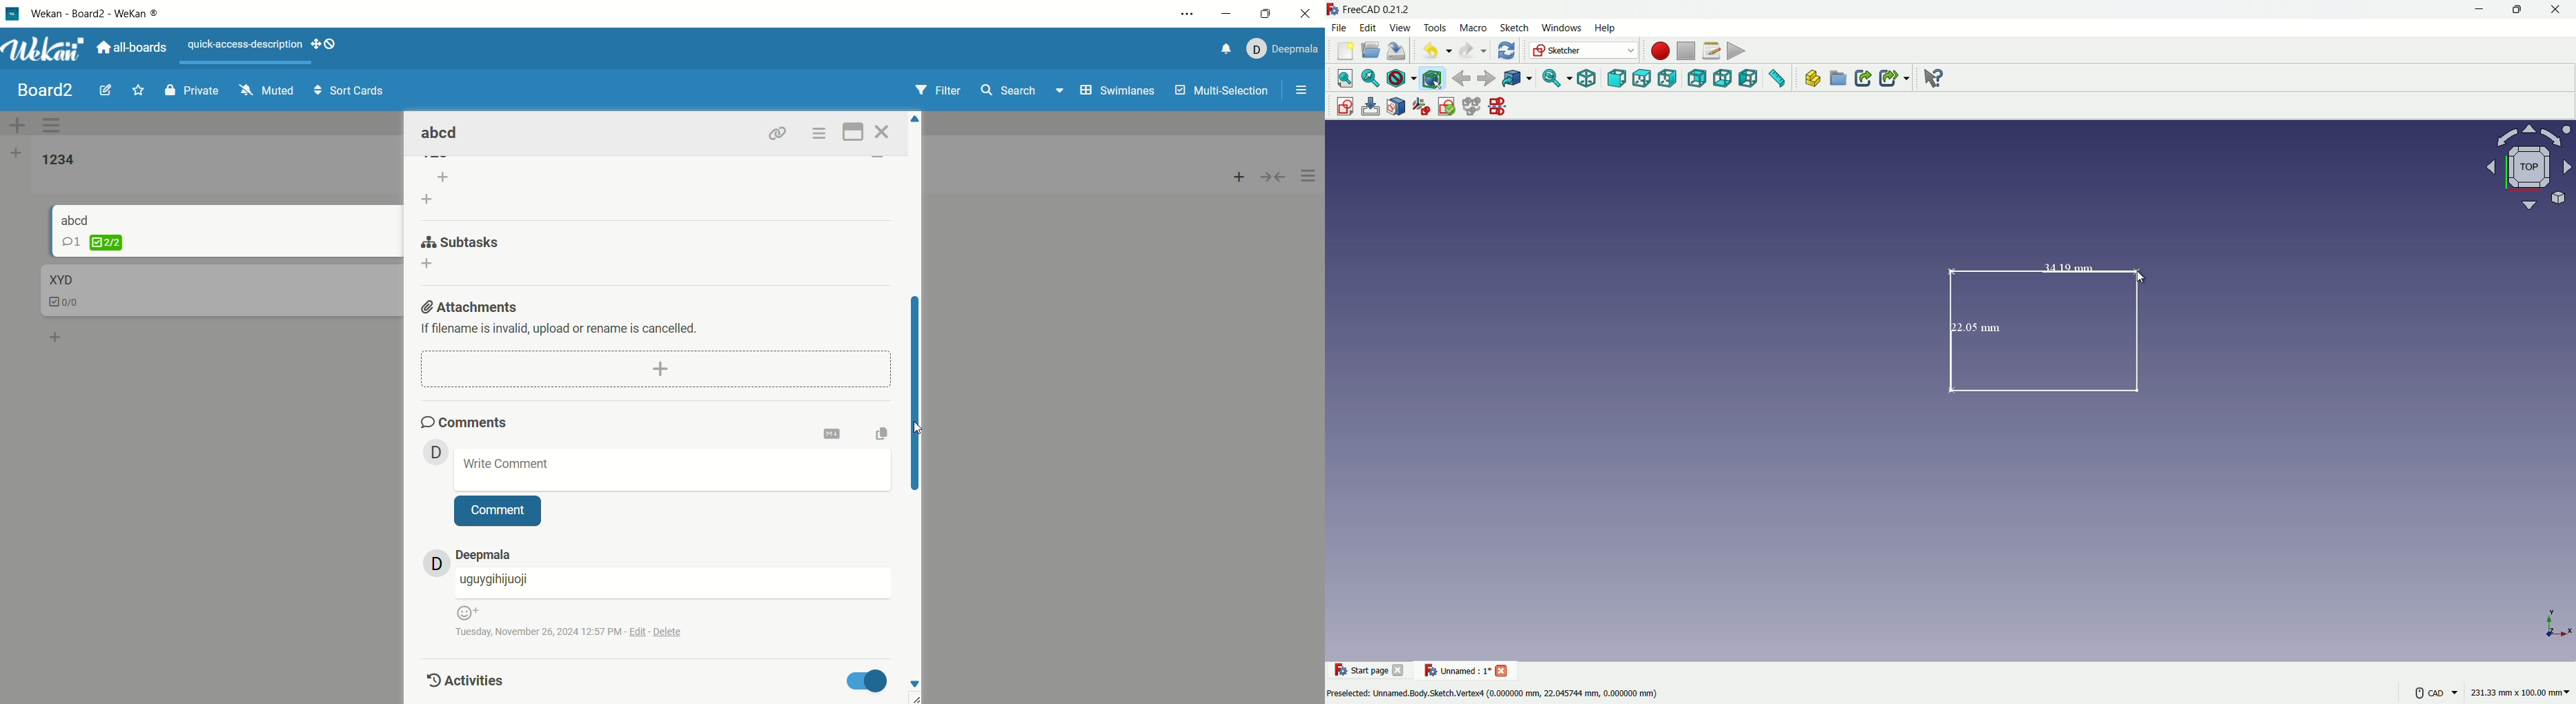  Describe the element at coordinates (1723, 80) in the screenshot. I see `bottom view` at that location.